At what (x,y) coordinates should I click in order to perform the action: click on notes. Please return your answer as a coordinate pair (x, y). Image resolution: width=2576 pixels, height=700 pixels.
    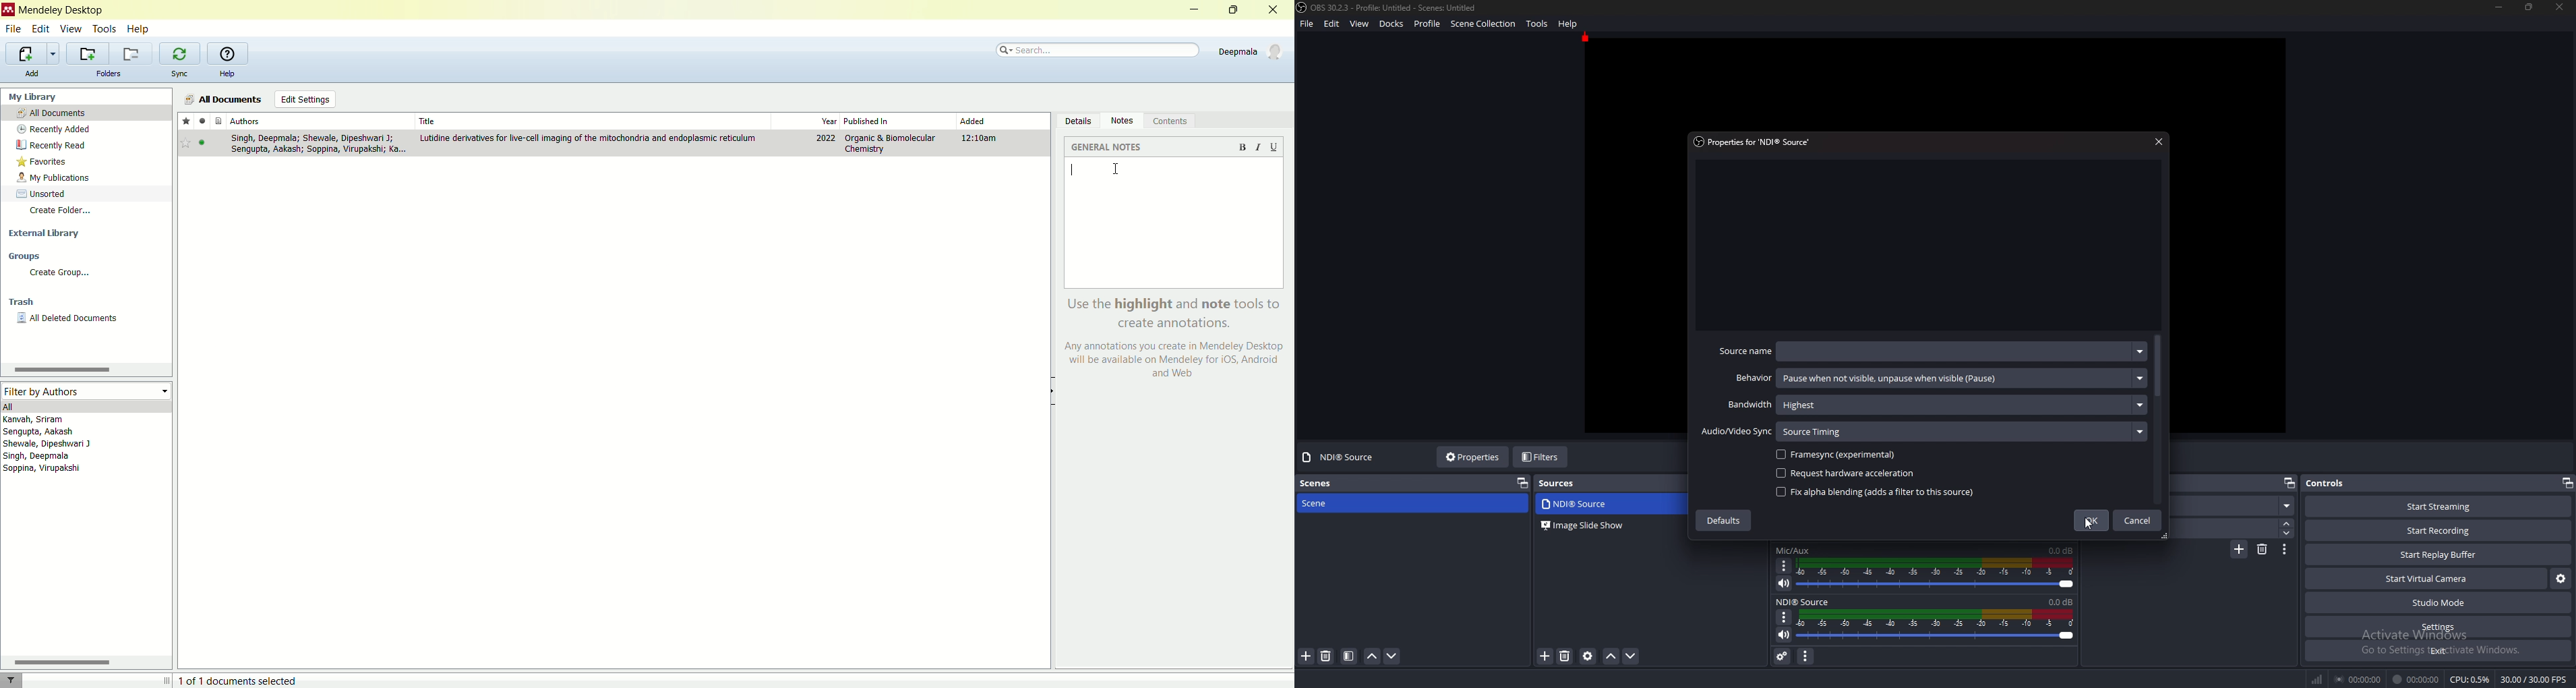
    Looking at the image, I should click on (1122, 121).